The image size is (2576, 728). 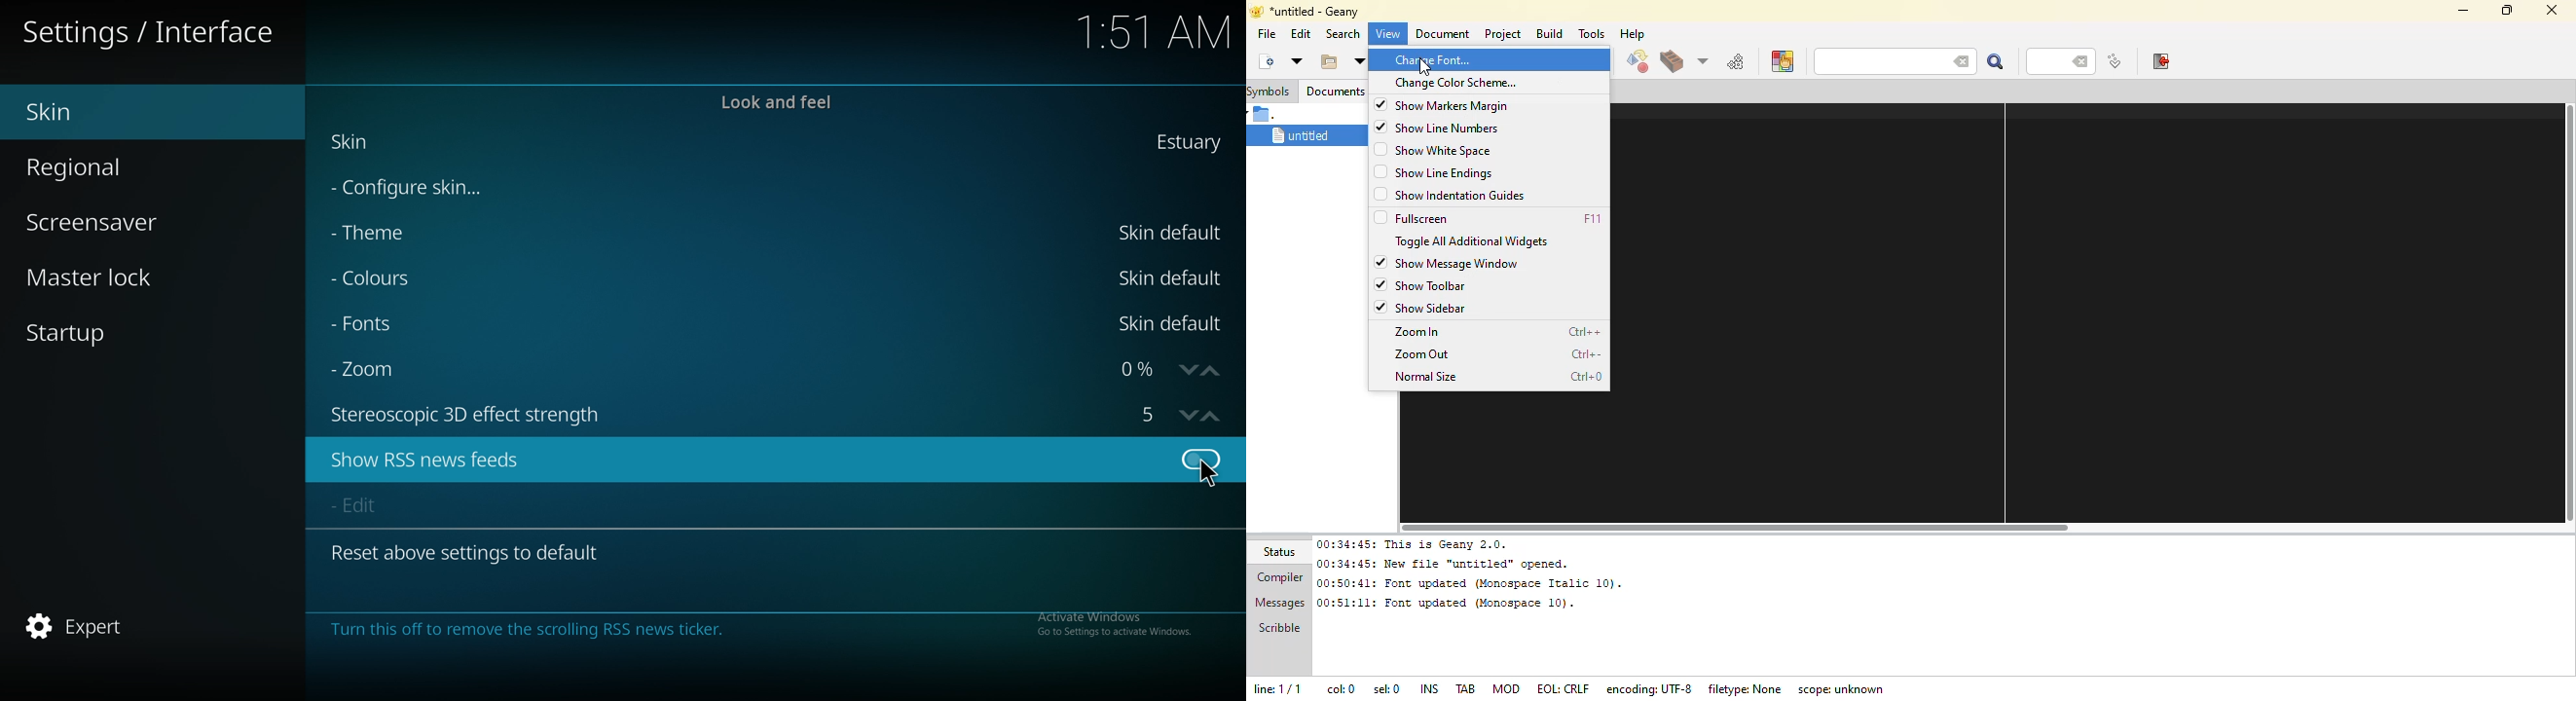 I want to click on jump to line, so click(x=2113, y=62).